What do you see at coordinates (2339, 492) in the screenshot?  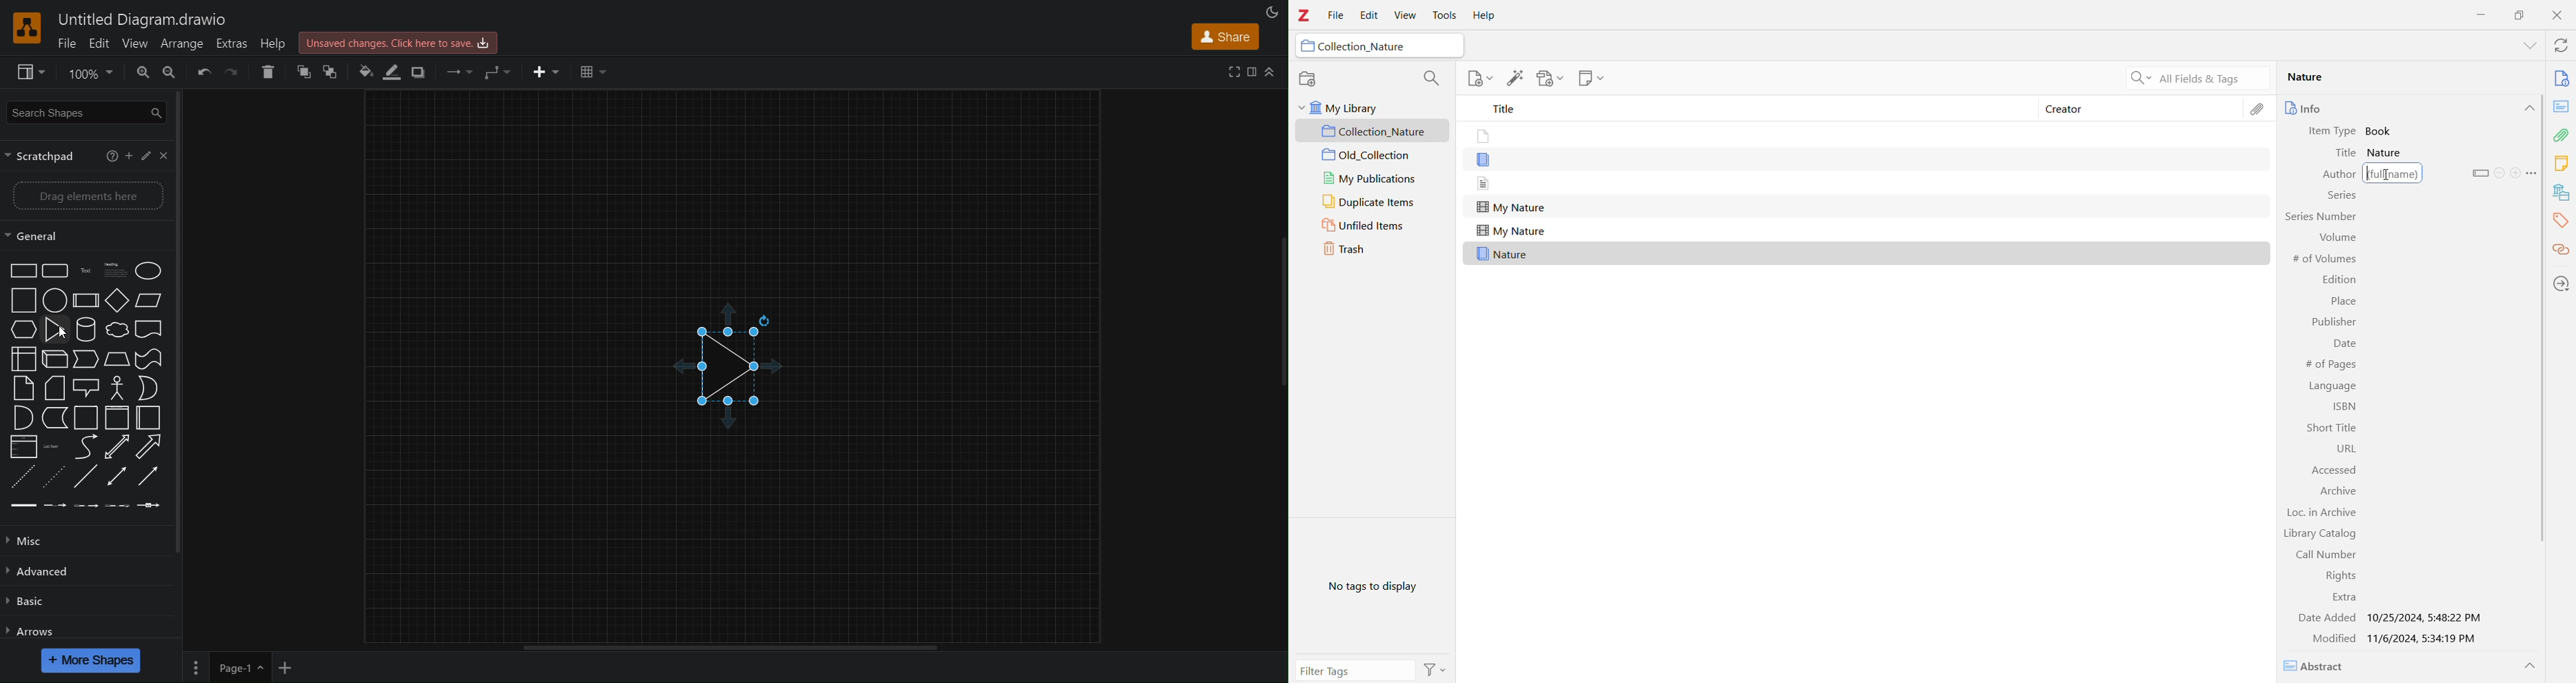 I see `Archive` at bounding box center [2339, 492].